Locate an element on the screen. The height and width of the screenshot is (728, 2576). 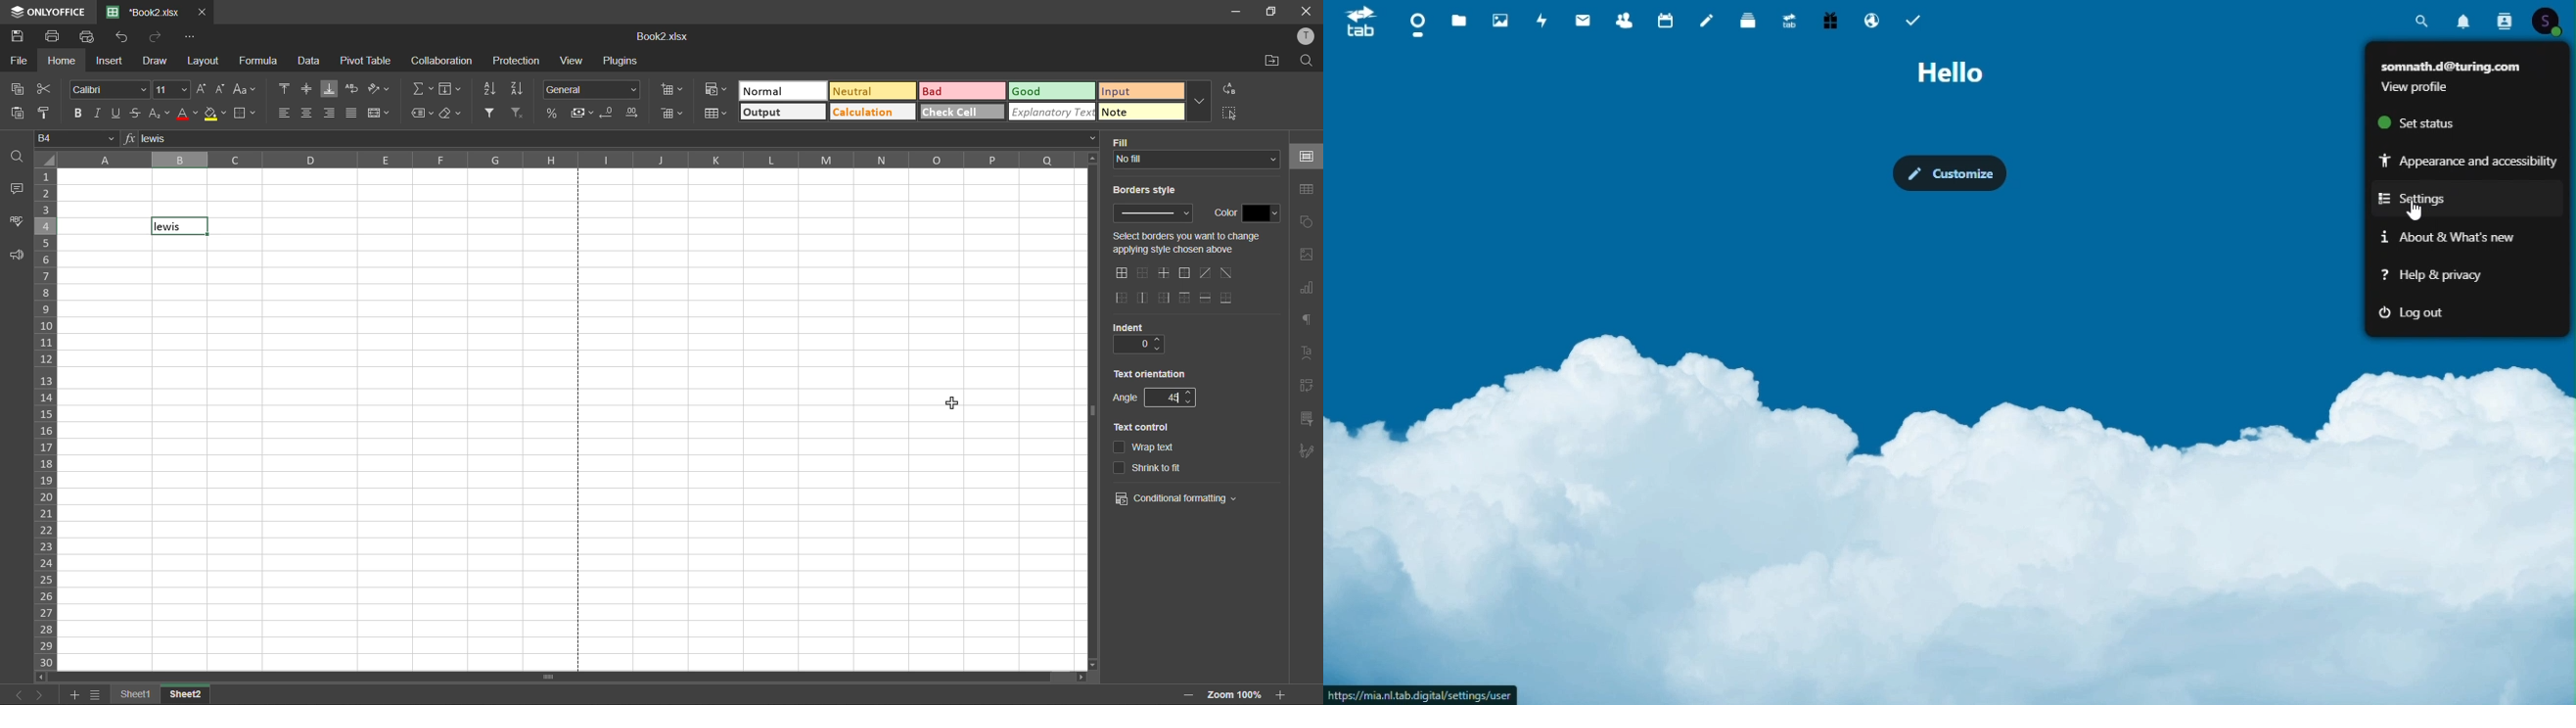
insert cells is located at coordinates (675, 91).